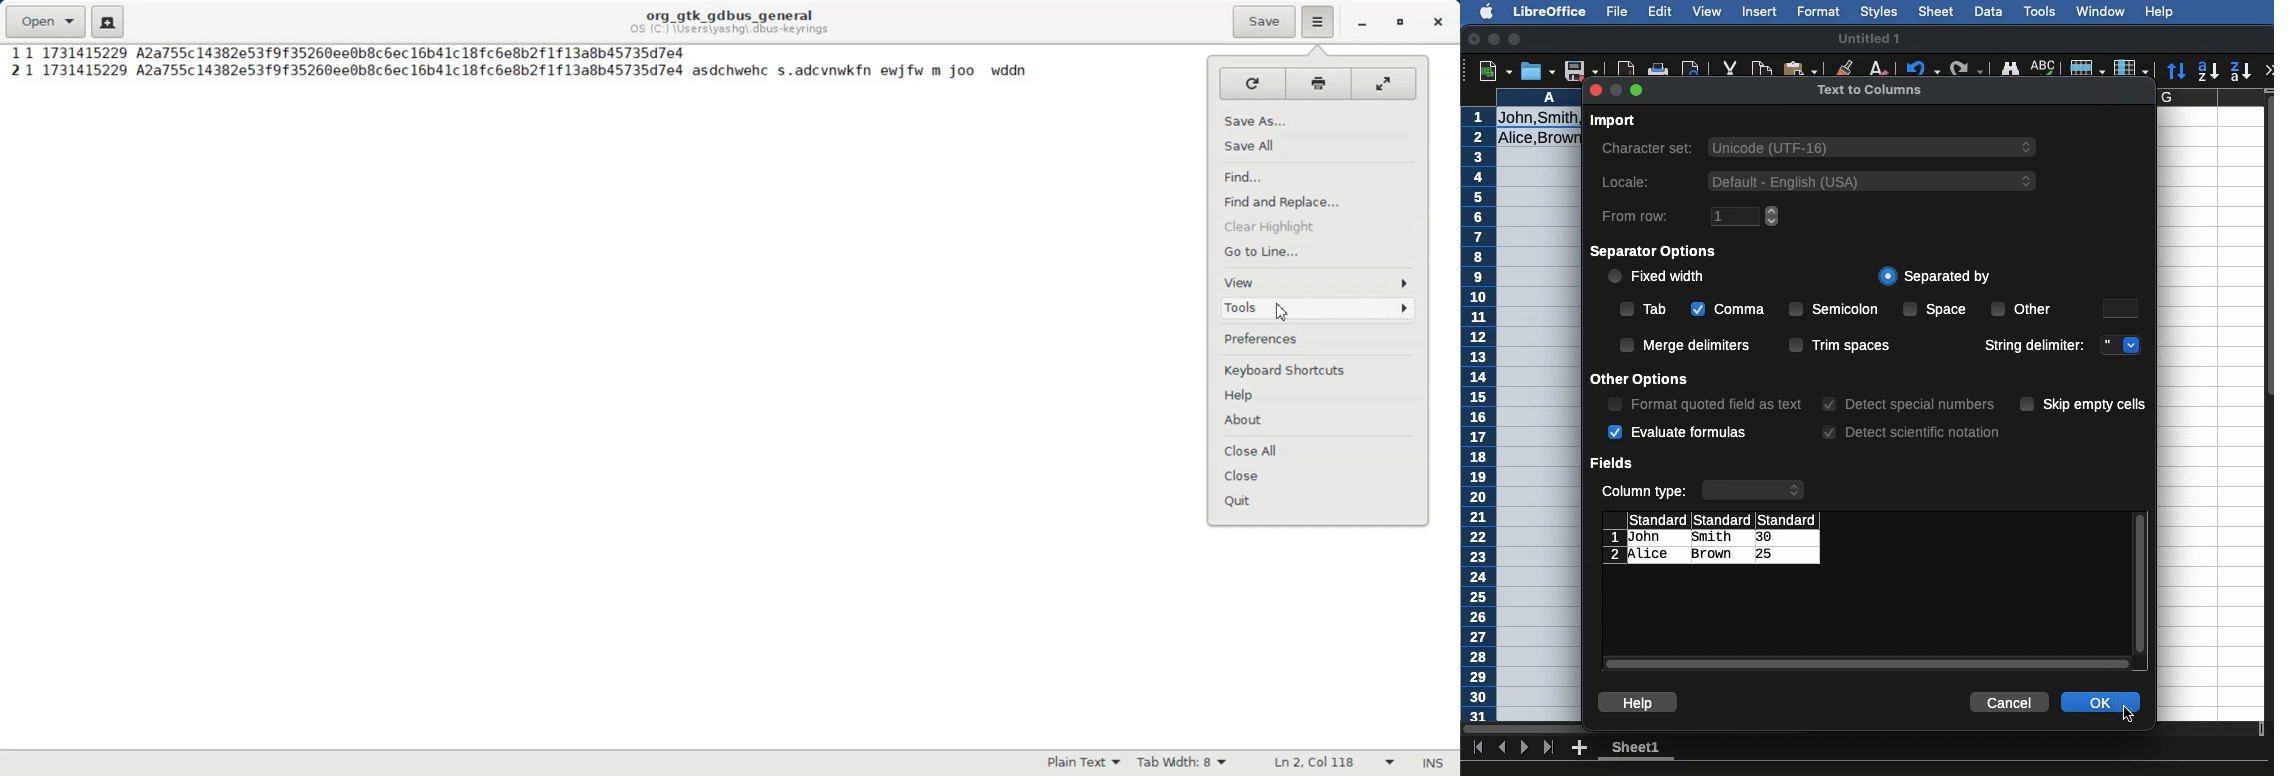 Image resolution: width=2296 pixels, height=784 pixels. What do you see at coordinates (1549, 12) in the screenshot?
I see `Libreoffice` at bounding box center [1549, 12].